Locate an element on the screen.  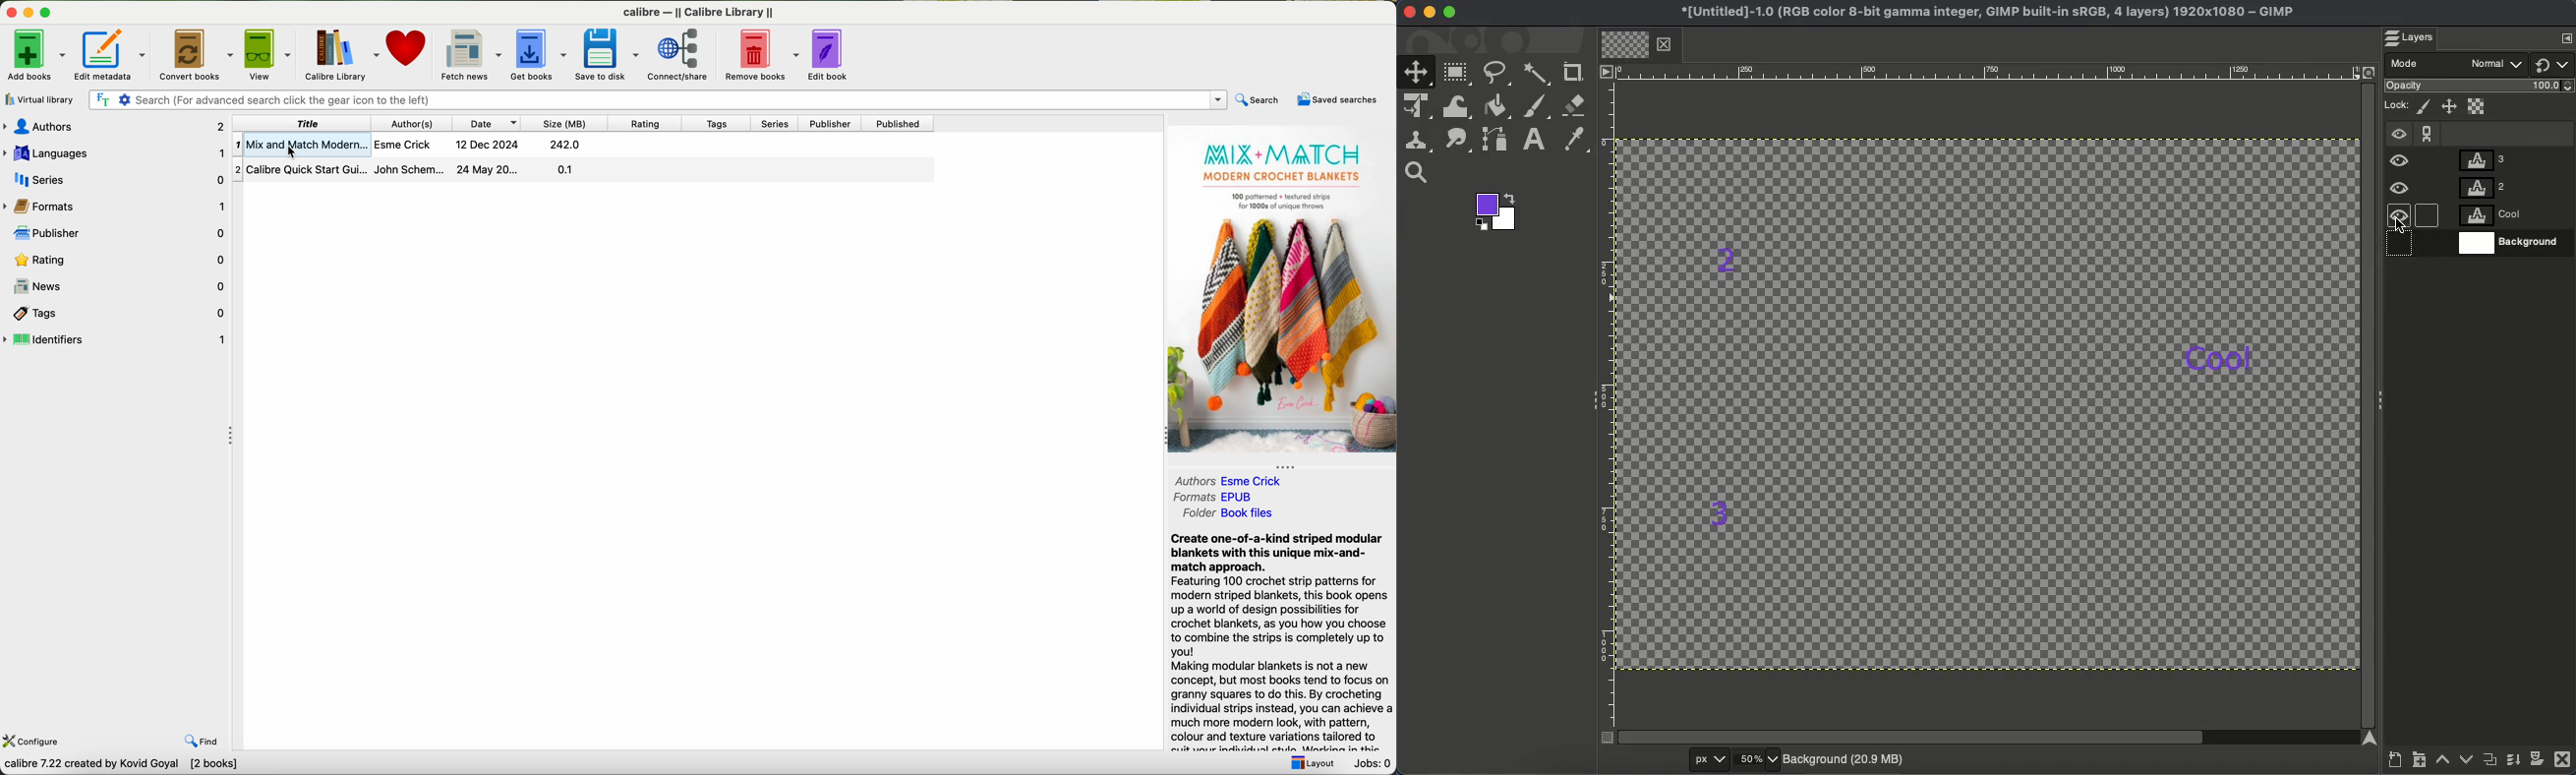
get books is located at coordinates (540, 53).